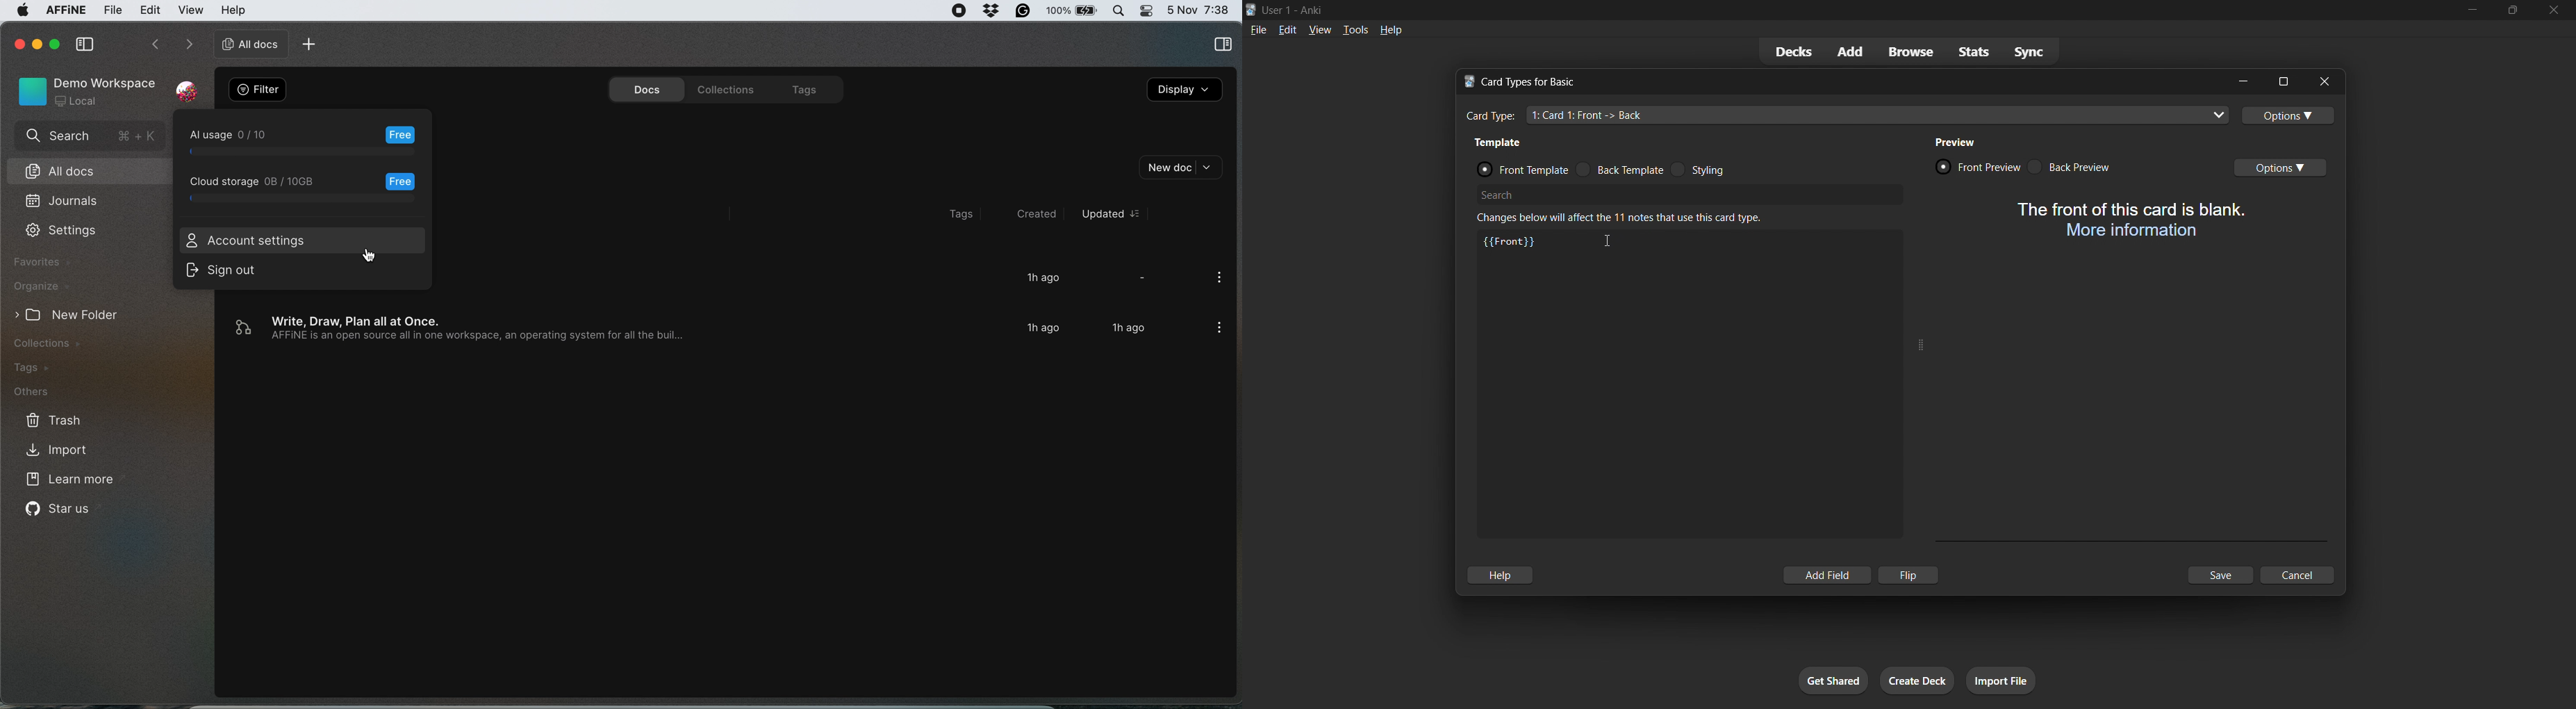  Describe the element at coordinates (2287, 167) in the screenshot. I see `options toggle` at that location.